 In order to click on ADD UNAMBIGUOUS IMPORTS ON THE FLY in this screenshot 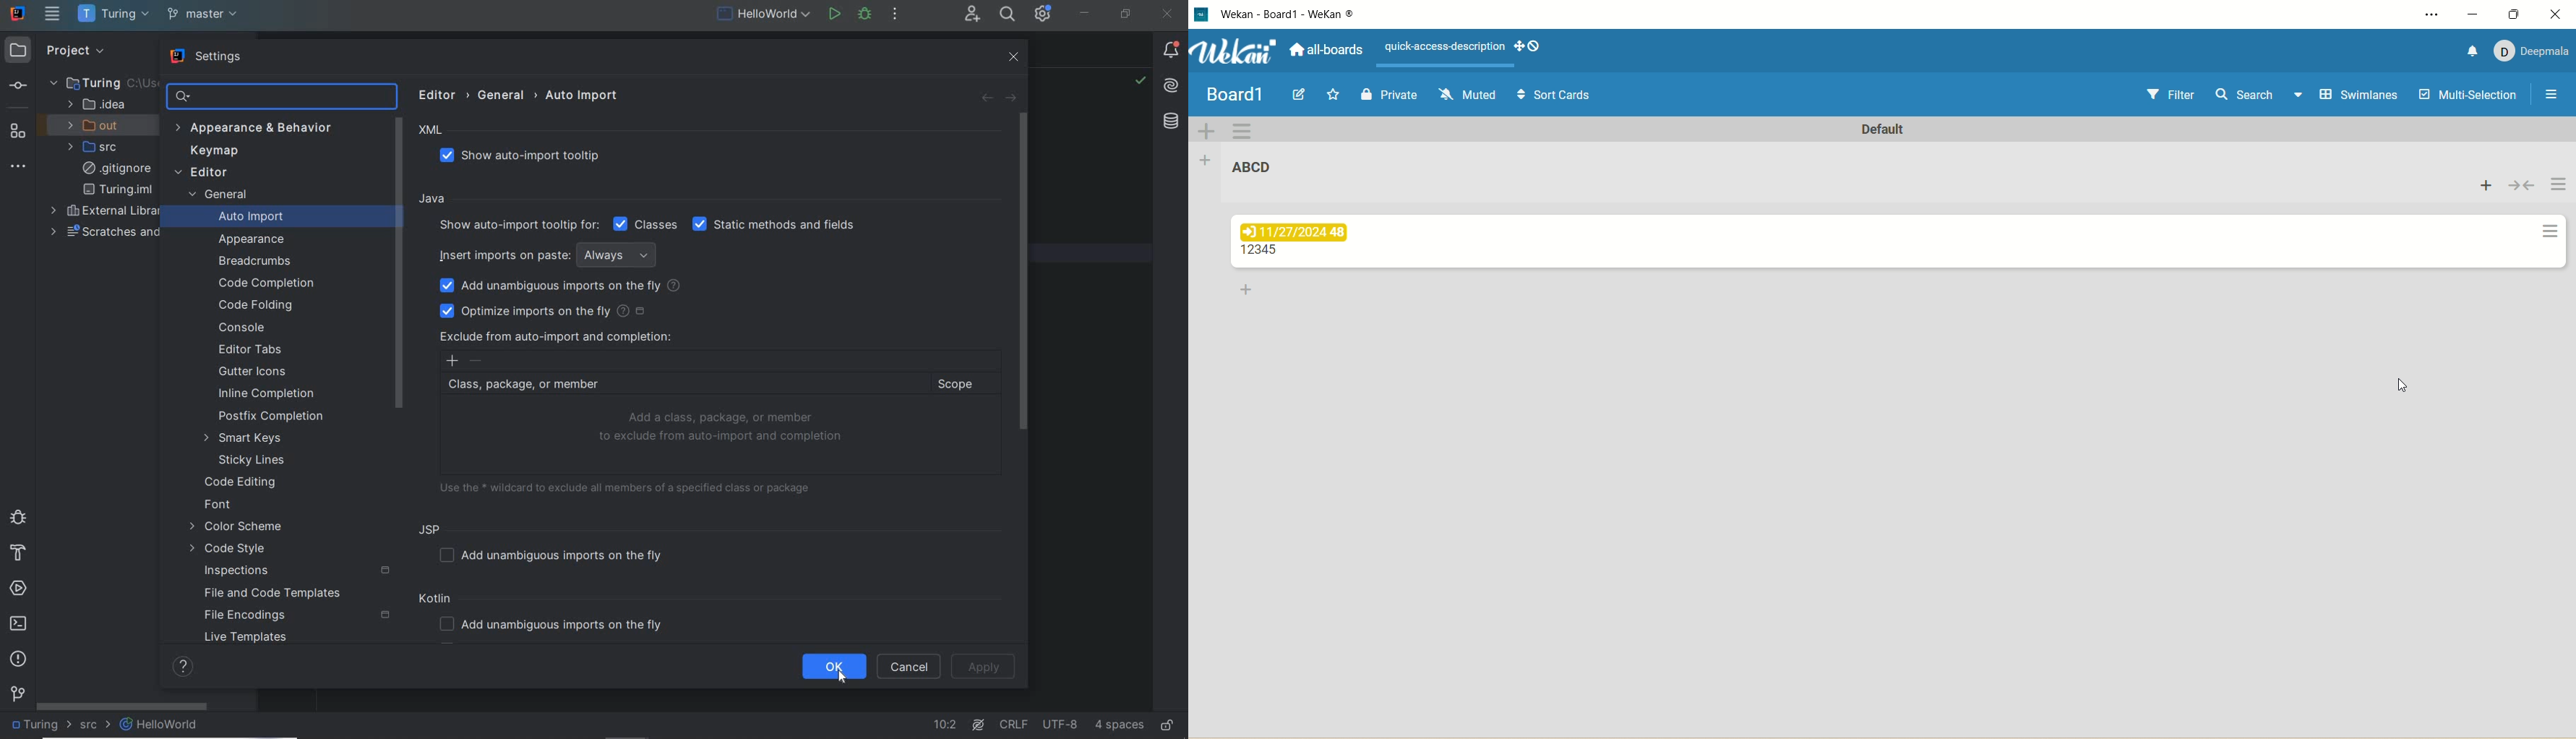, I will do `click(556, 555)`.